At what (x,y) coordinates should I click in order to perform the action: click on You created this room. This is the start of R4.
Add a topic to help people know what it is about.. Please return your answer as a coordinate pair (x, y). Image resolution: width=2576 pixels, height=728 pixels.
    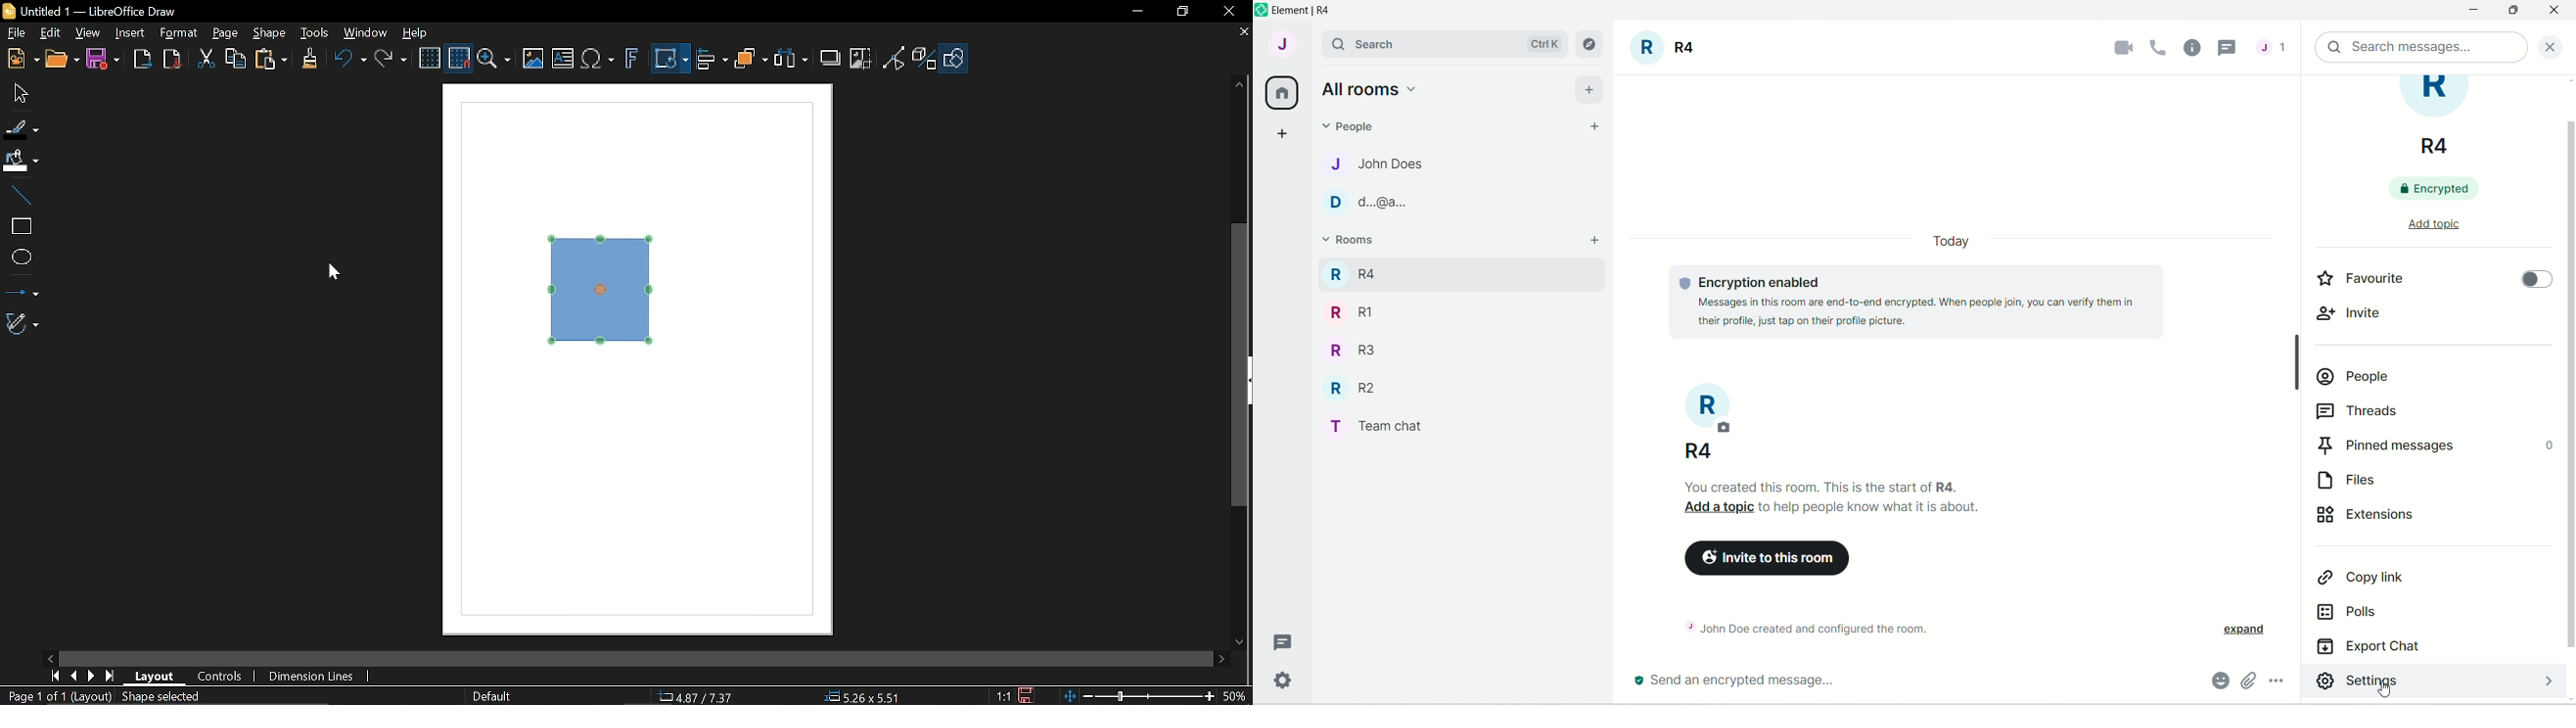
    Looking at the image, I should click on (1877, 499).